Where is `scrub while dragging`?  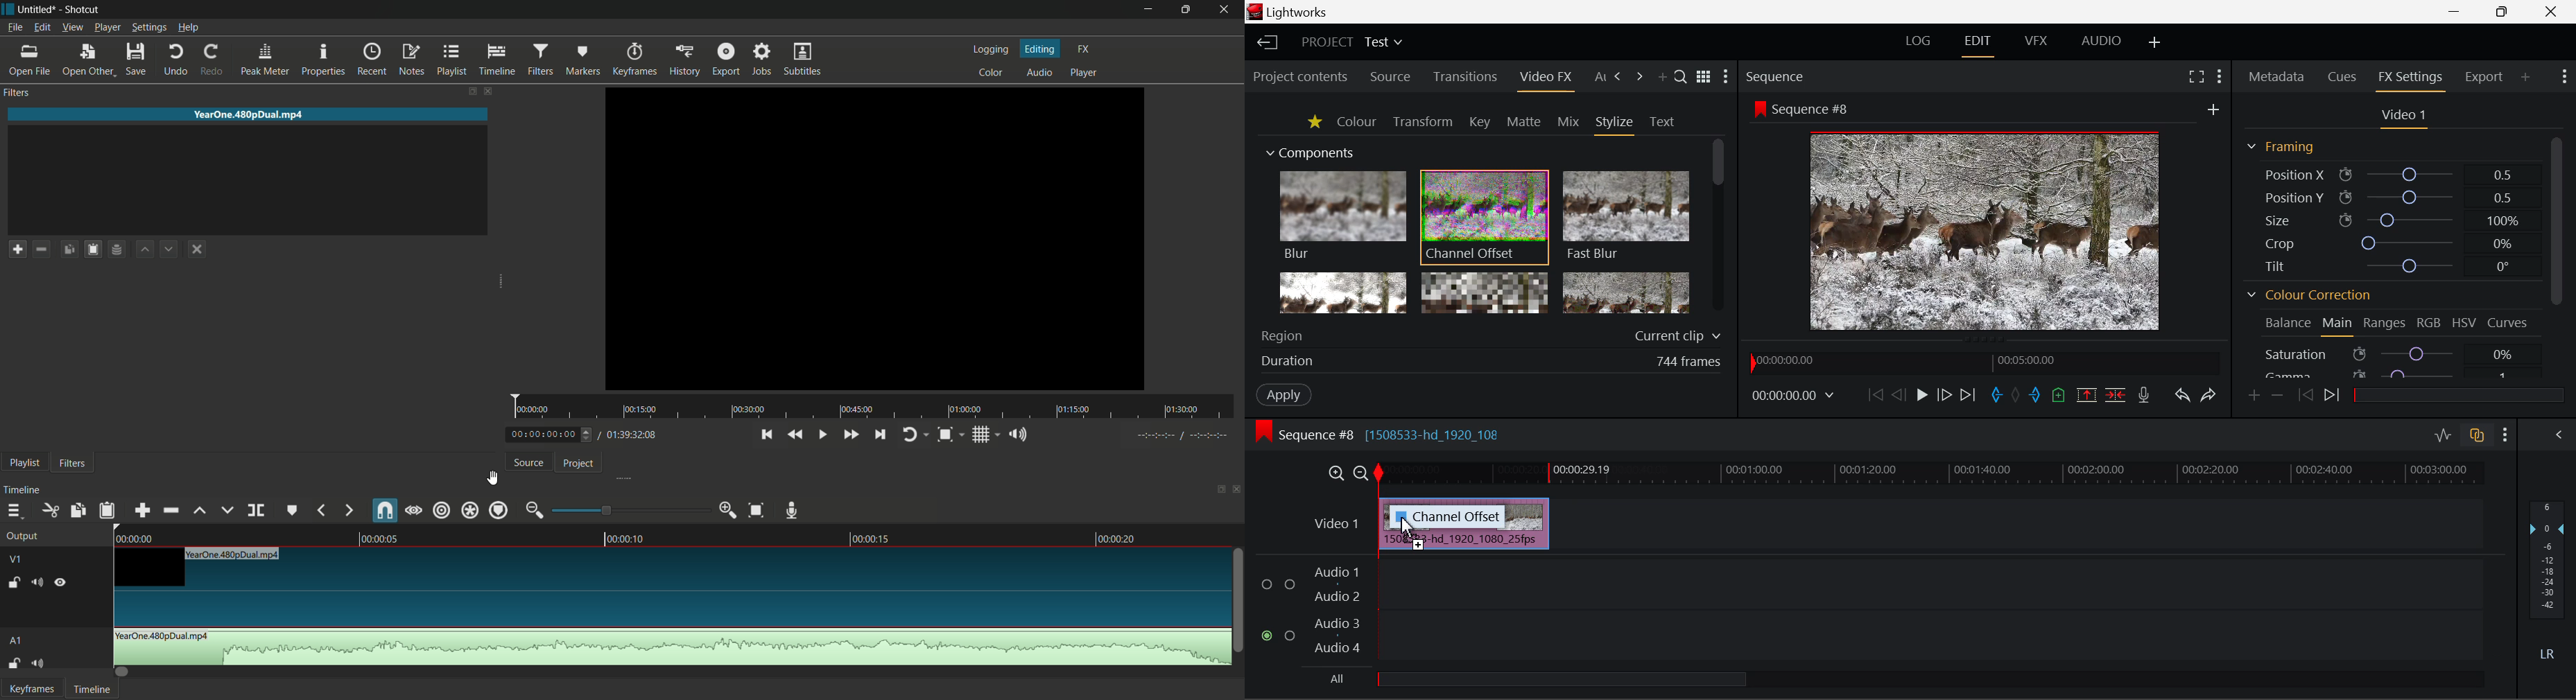 scrub while dragging is located at coordinates (415, 510).